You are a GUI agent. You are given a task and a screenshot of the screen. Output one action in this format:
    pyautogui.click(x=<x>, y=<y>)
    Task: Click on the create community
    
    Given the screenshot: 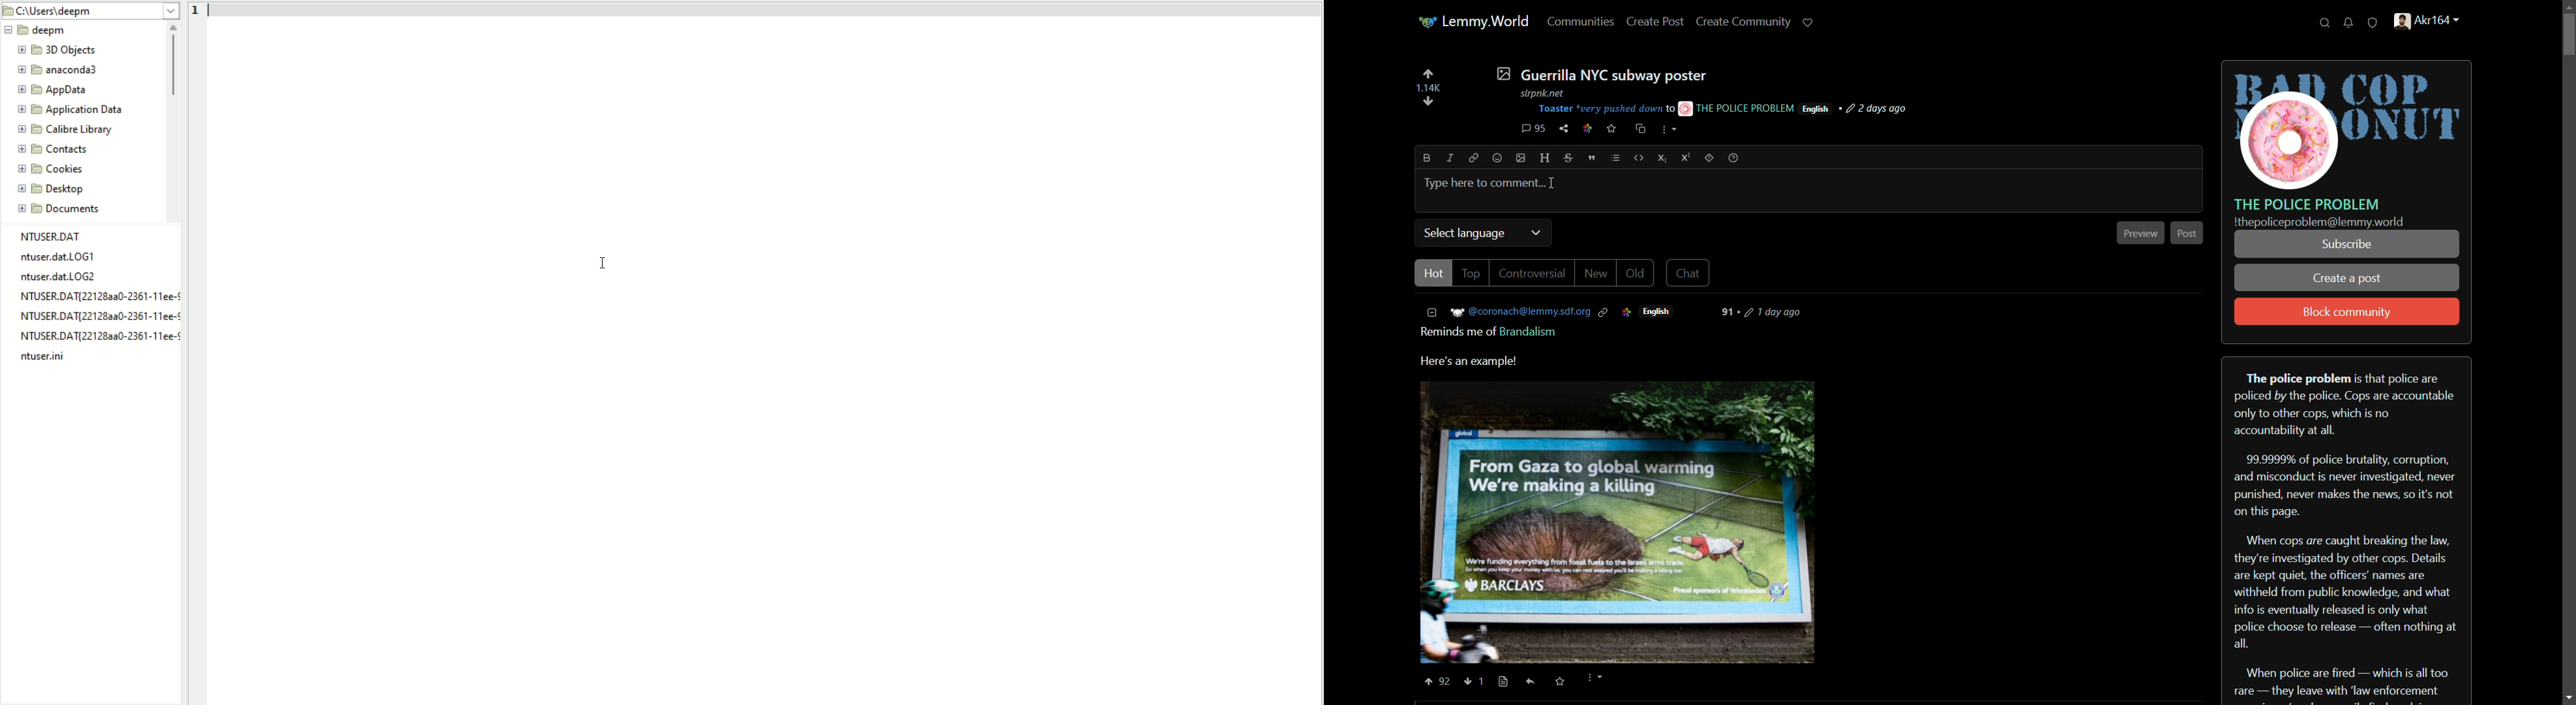 What is the action you would take?
    pyautogui.click(x=1744, y=22)
    